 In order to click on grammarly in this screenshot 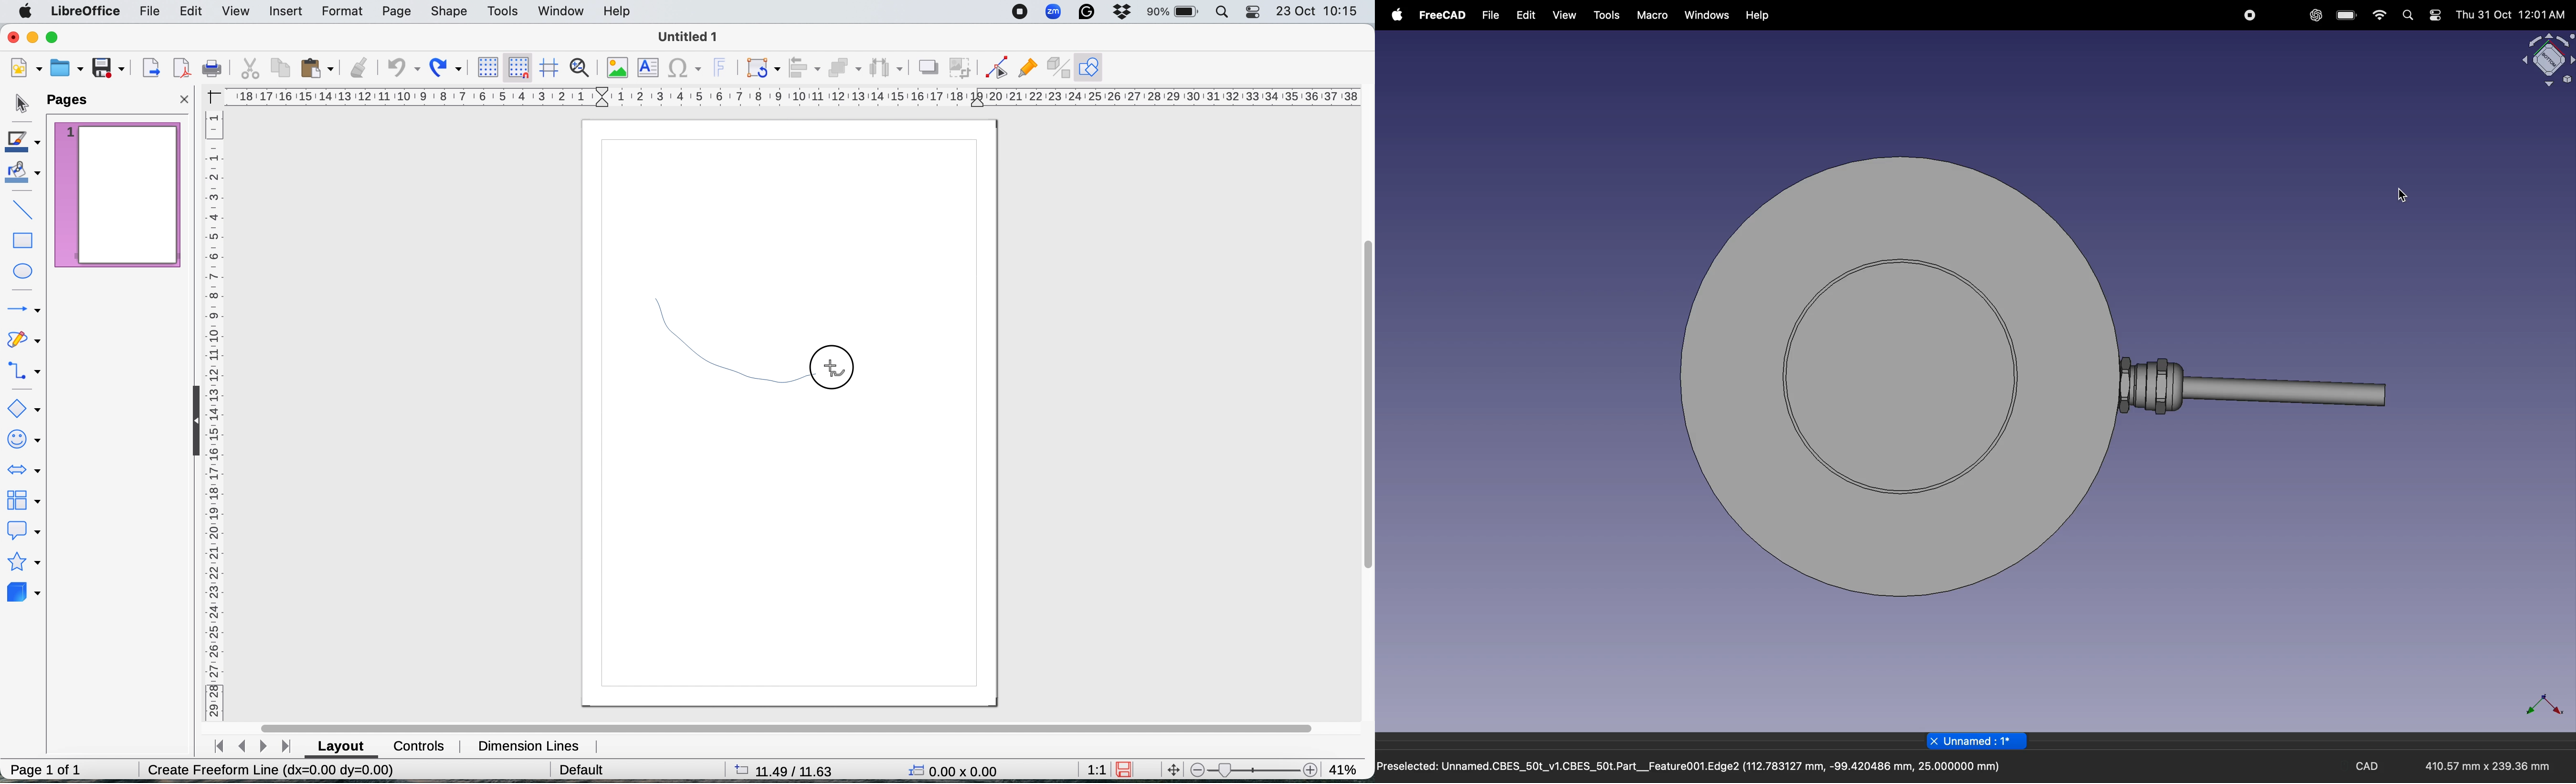, I will do `click(1086, 11)`.